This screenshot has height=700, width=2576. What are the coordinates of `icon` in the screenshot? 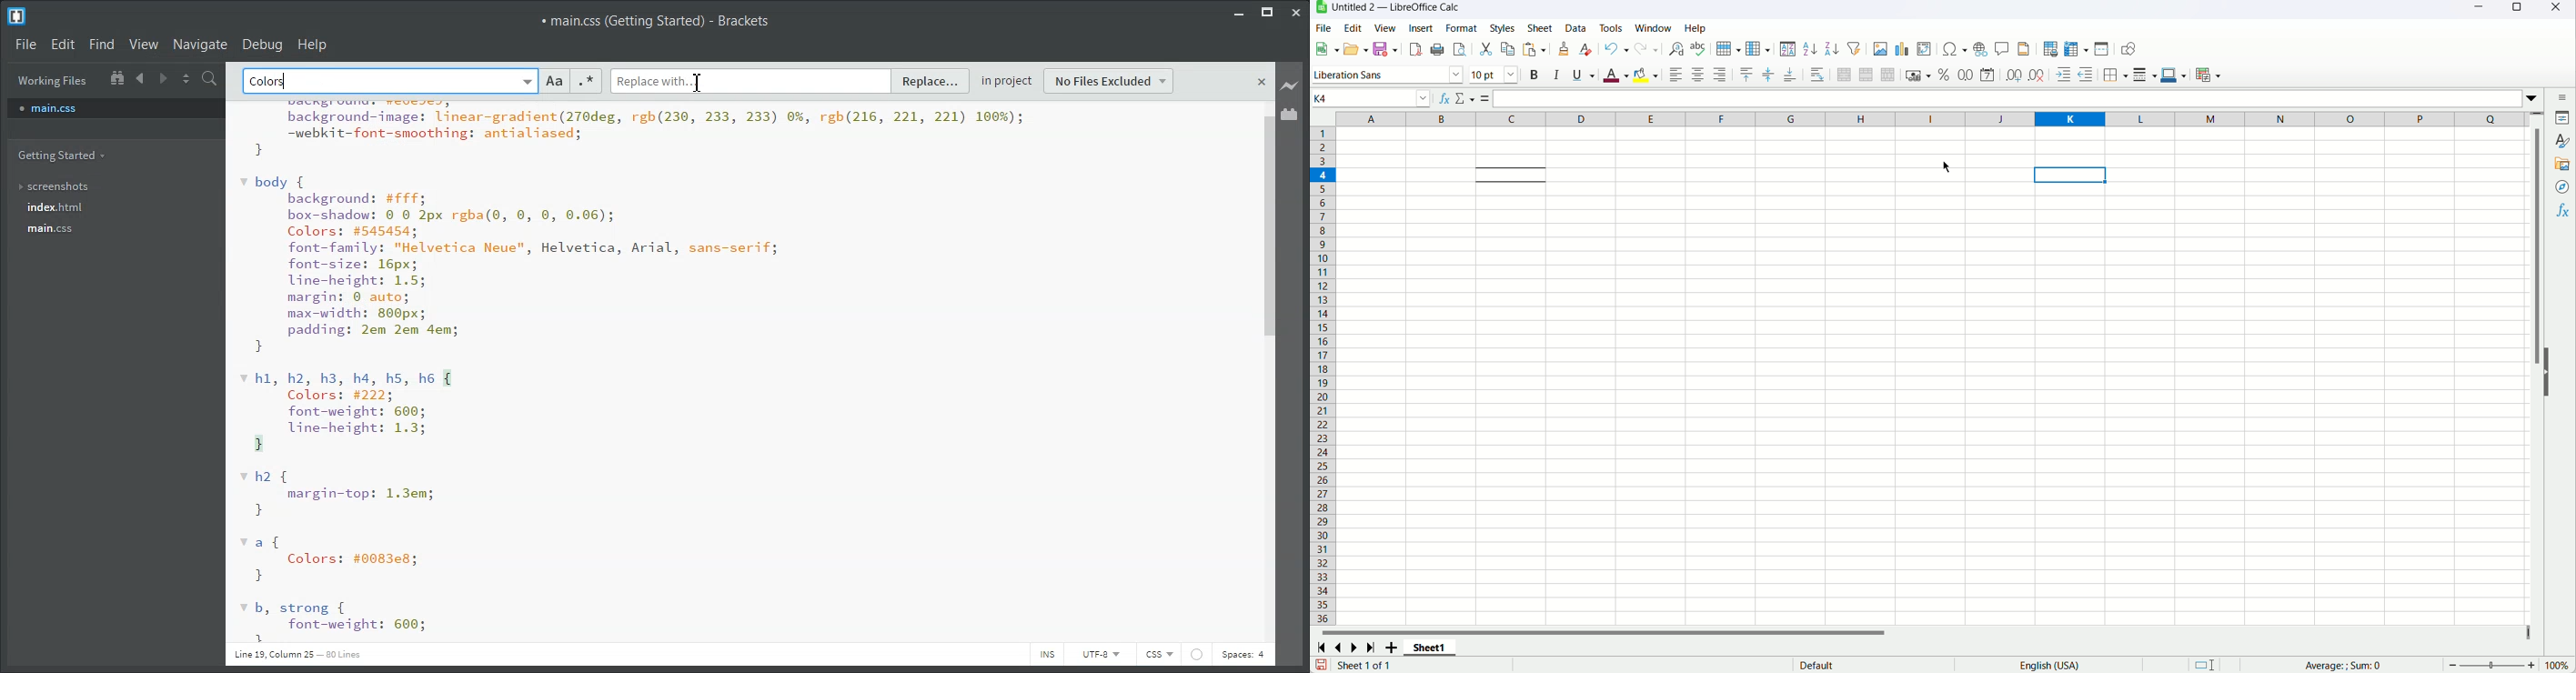 It's located at (1196, 654).